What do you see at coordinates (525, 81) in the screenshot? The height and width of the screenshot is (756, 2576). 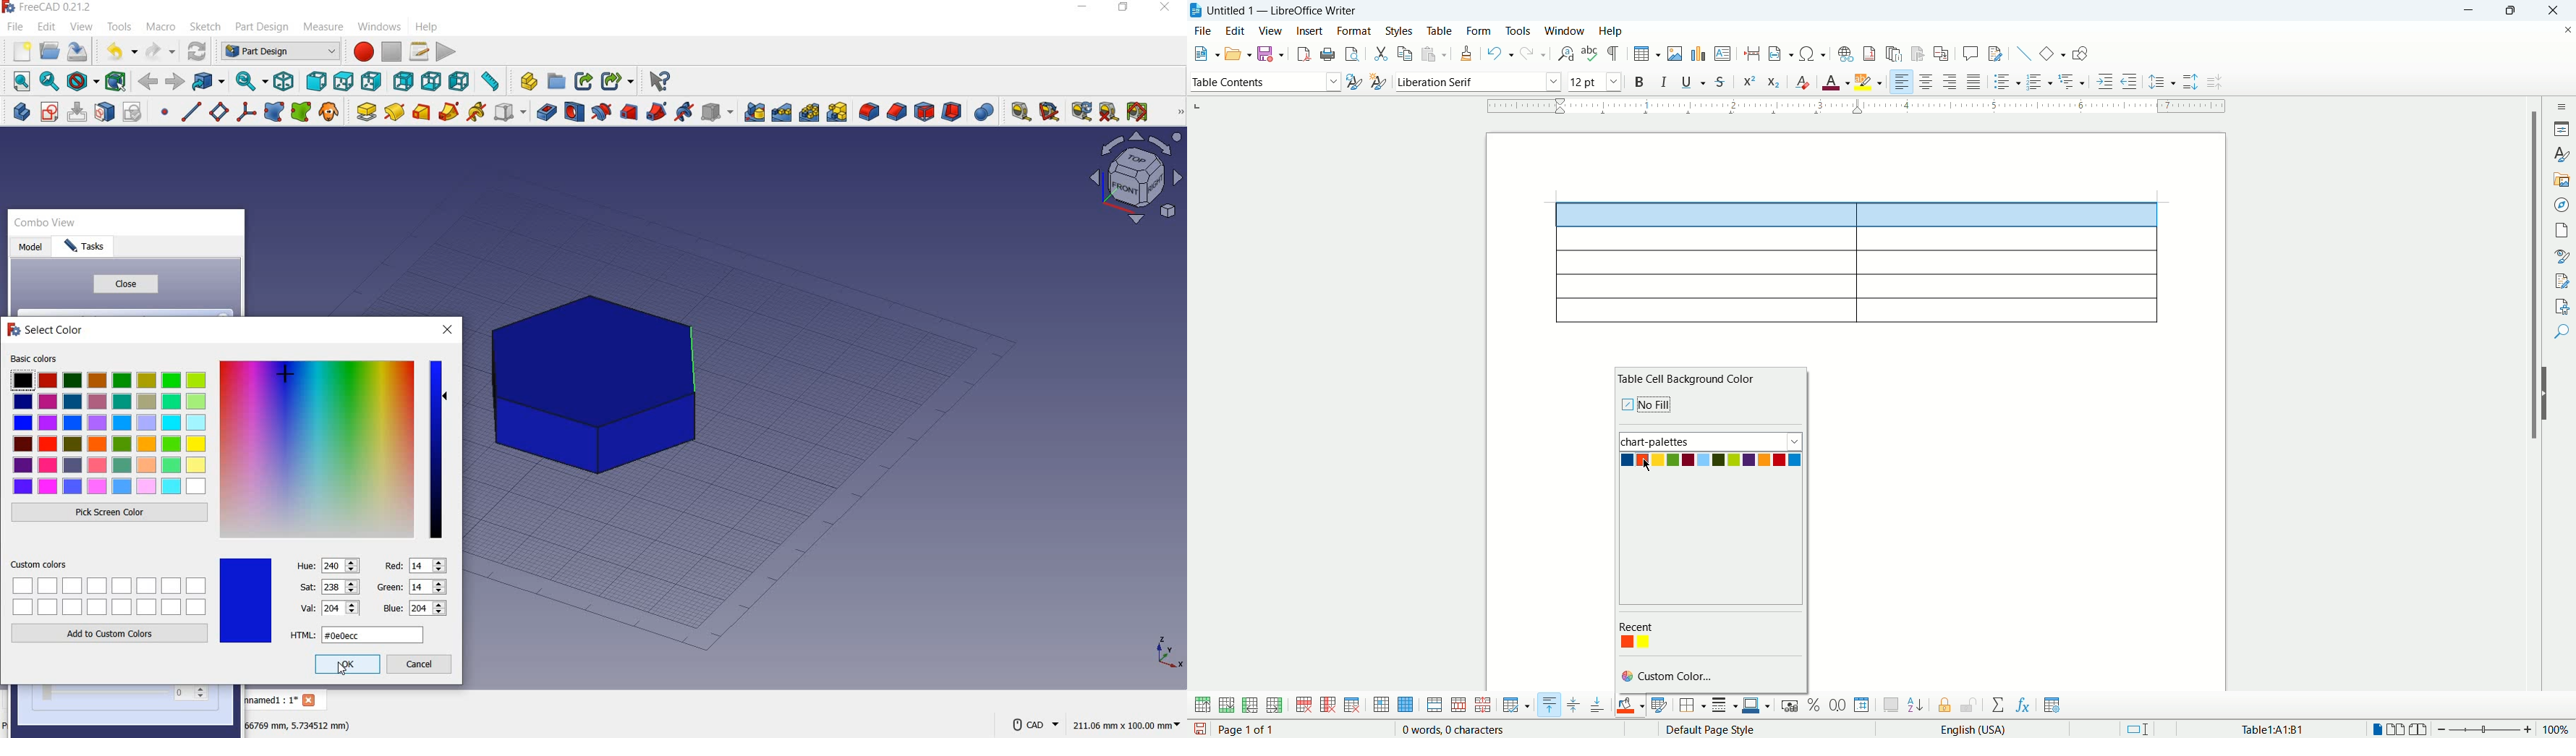 I see `create part` at bounding box center [525, 81].